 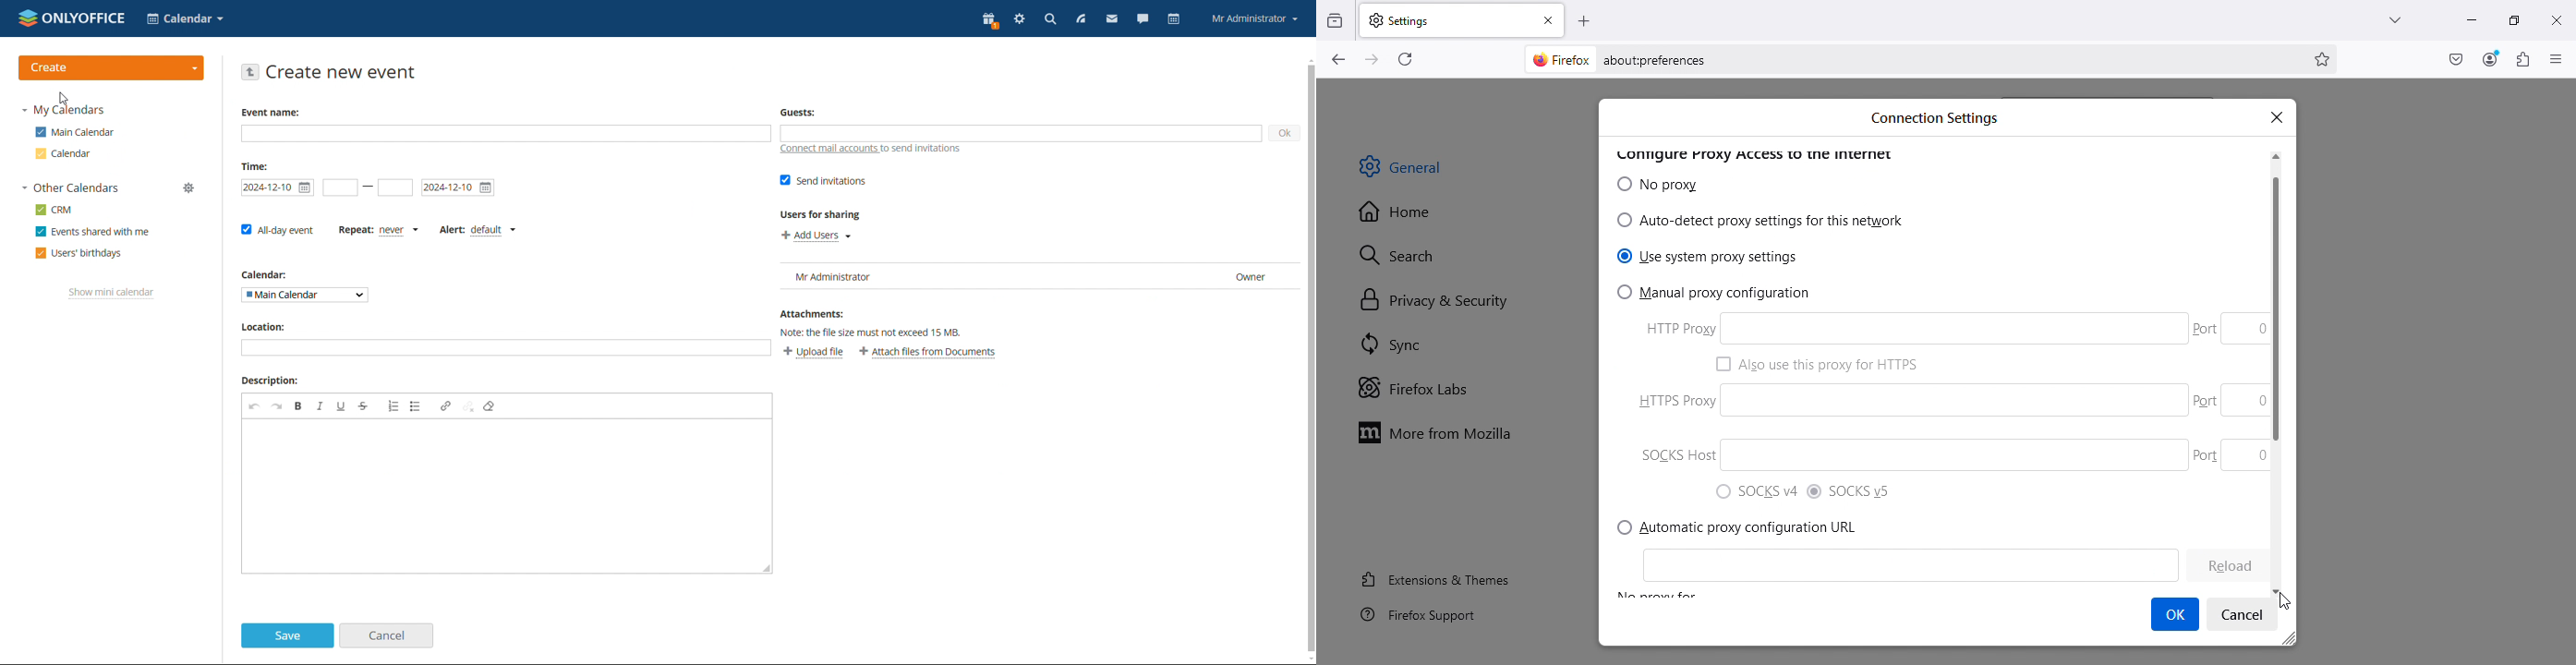 I want to click on Minimize, so click(x=2469, y=19).